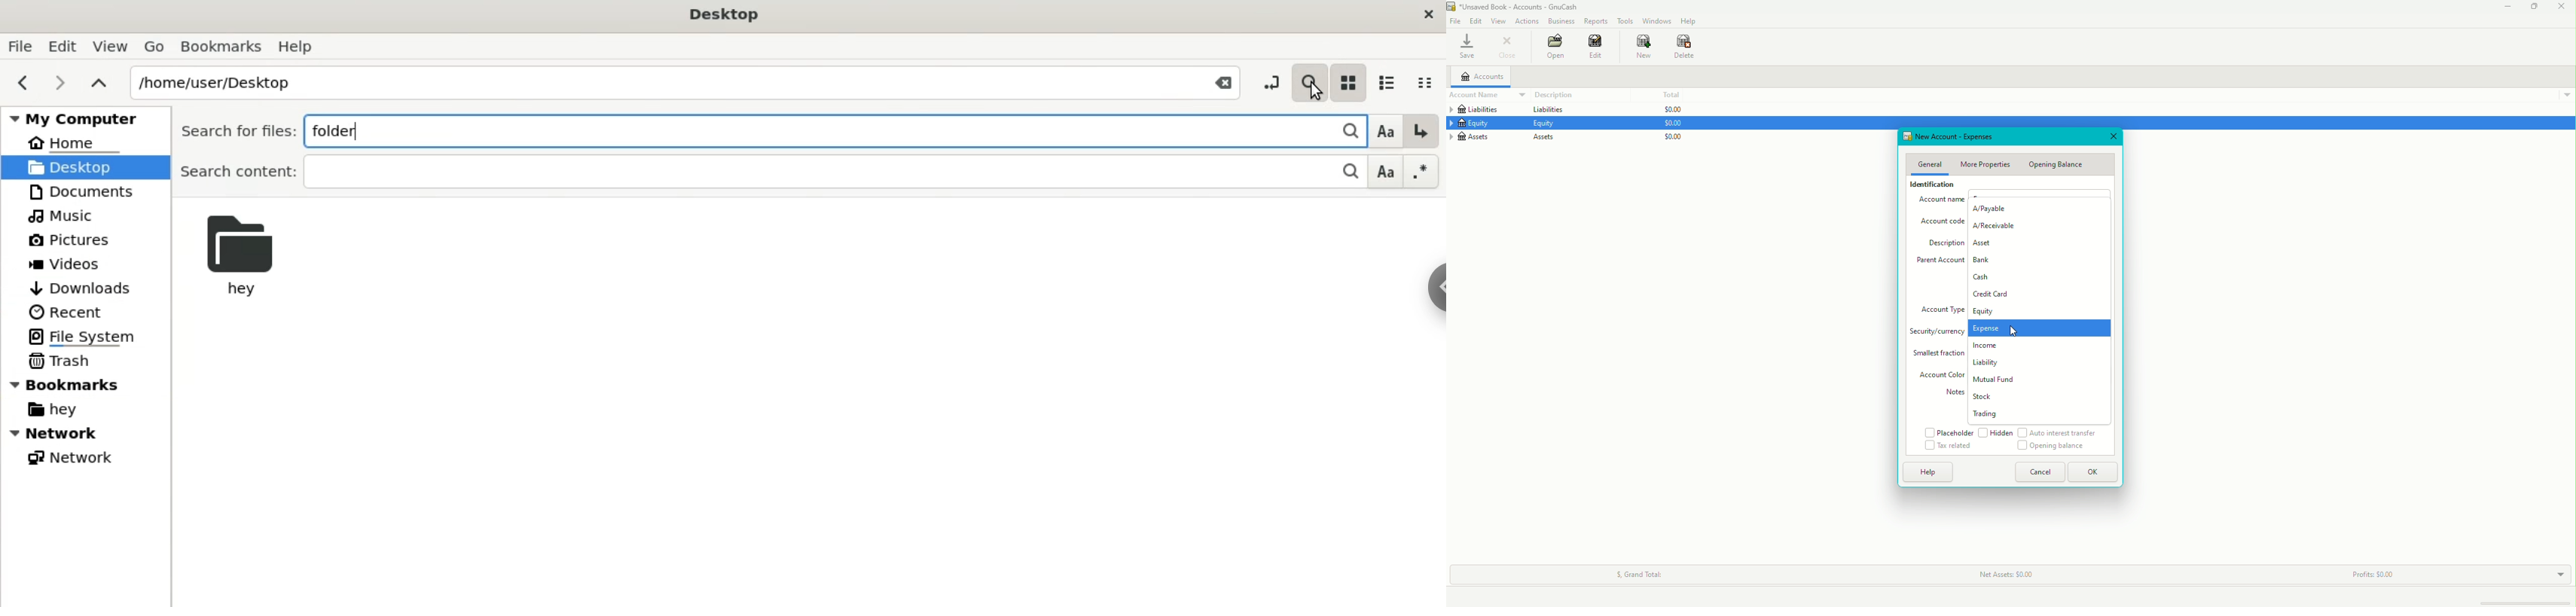 The height and width of the screenshot is (616, 2576). I want to click on Stock, so click(1983, 397).